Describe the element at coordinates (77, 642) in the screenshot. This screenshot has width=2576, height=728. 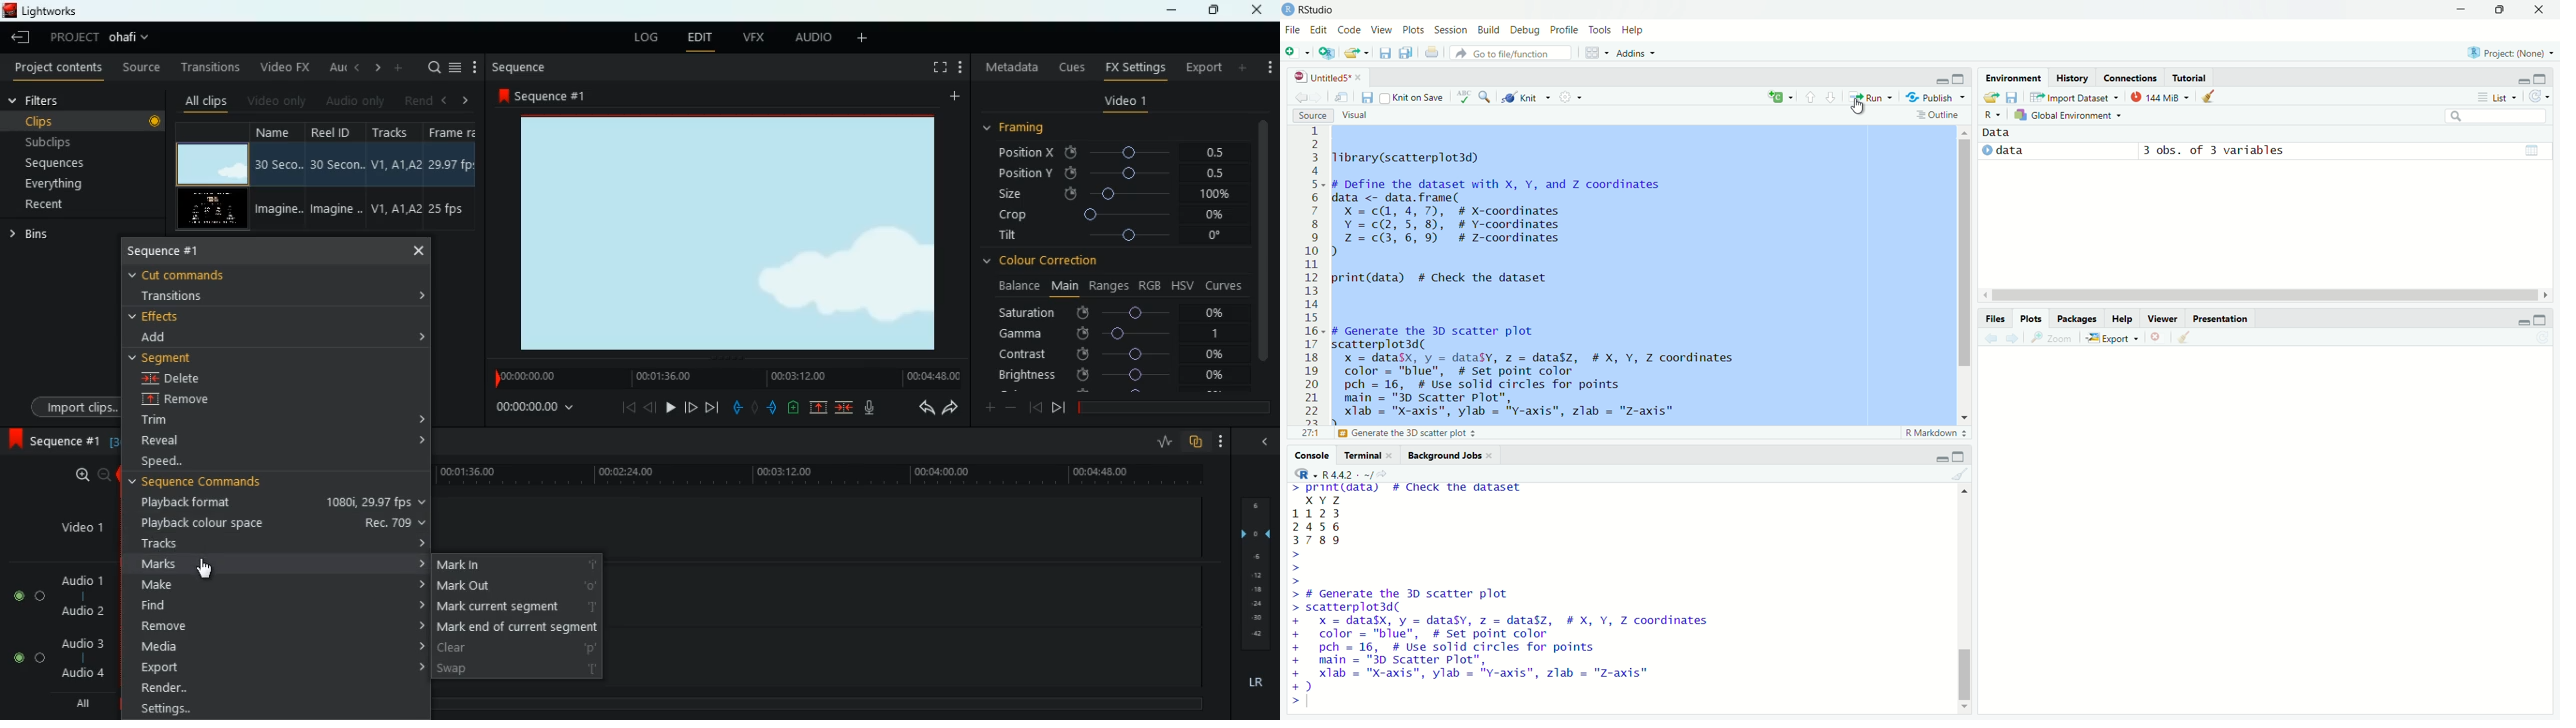
I see `audio 3` at that location.